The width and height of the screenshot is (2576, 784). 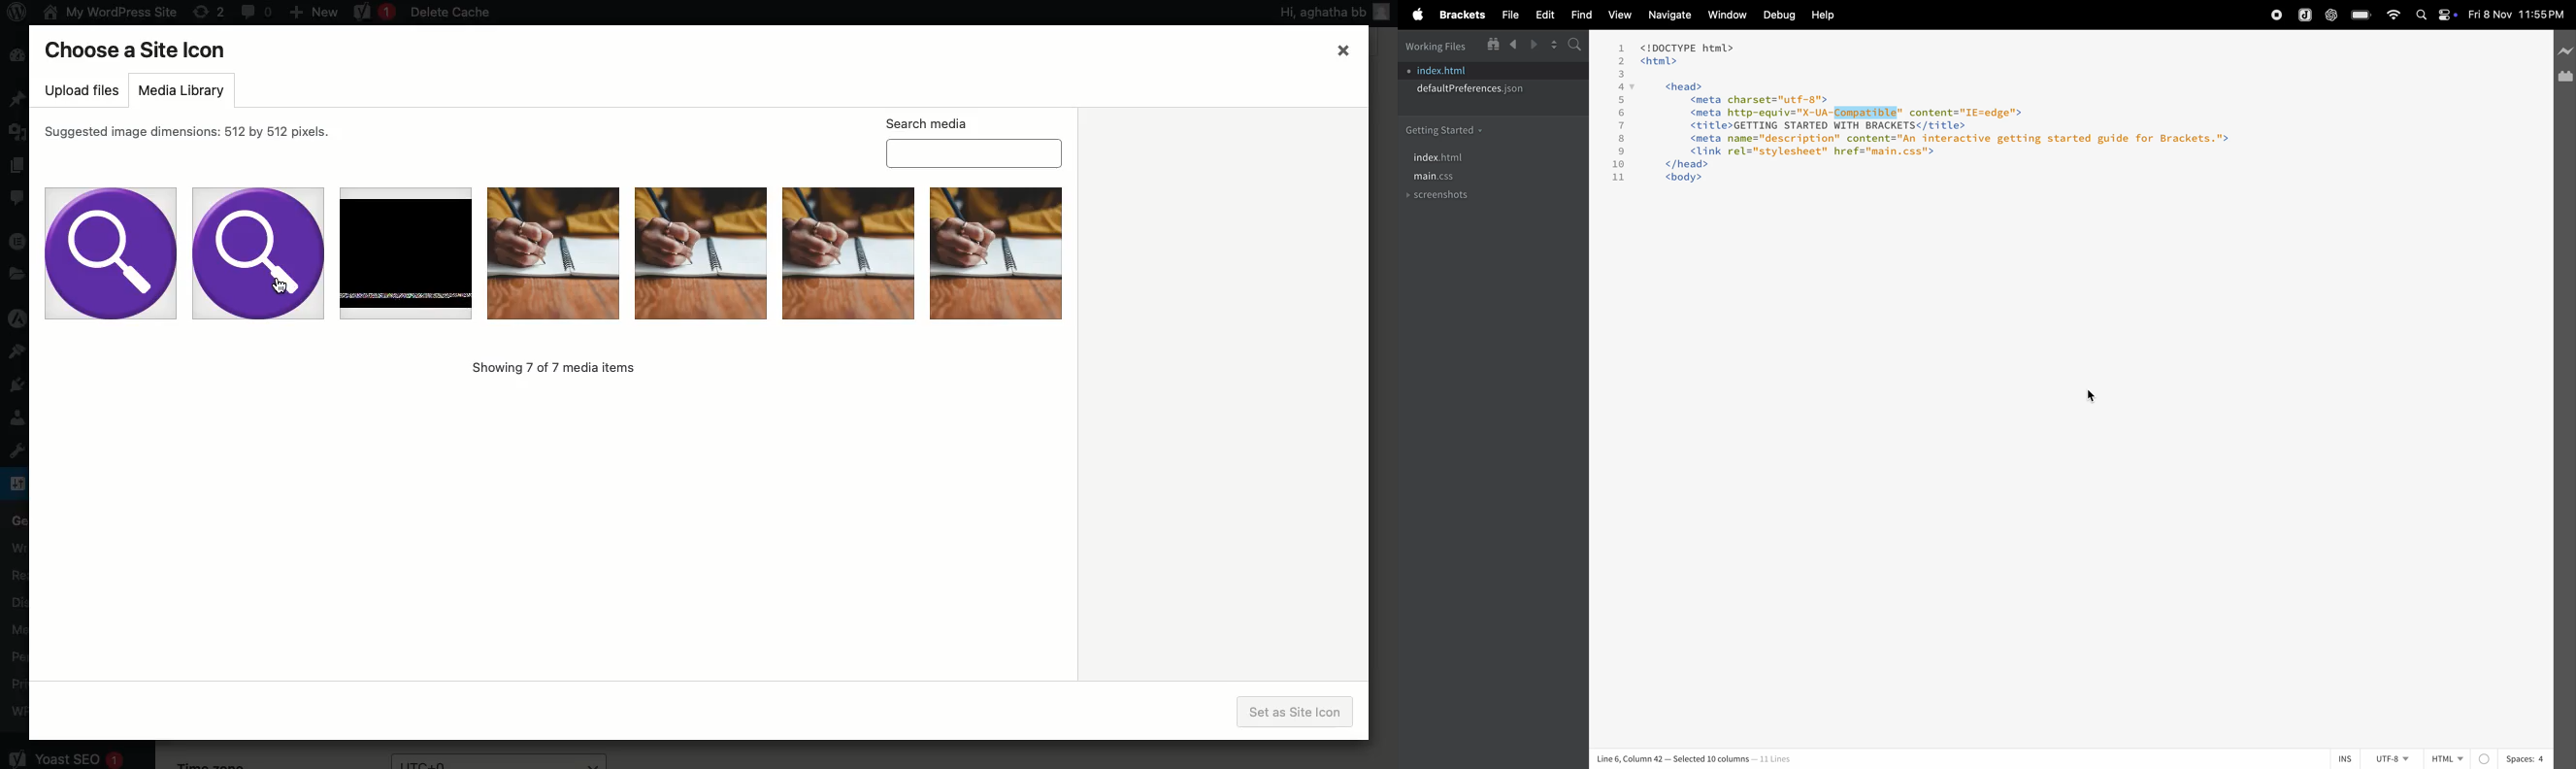 I want to click on Wordpress Logo, so click(x=15, y=14).